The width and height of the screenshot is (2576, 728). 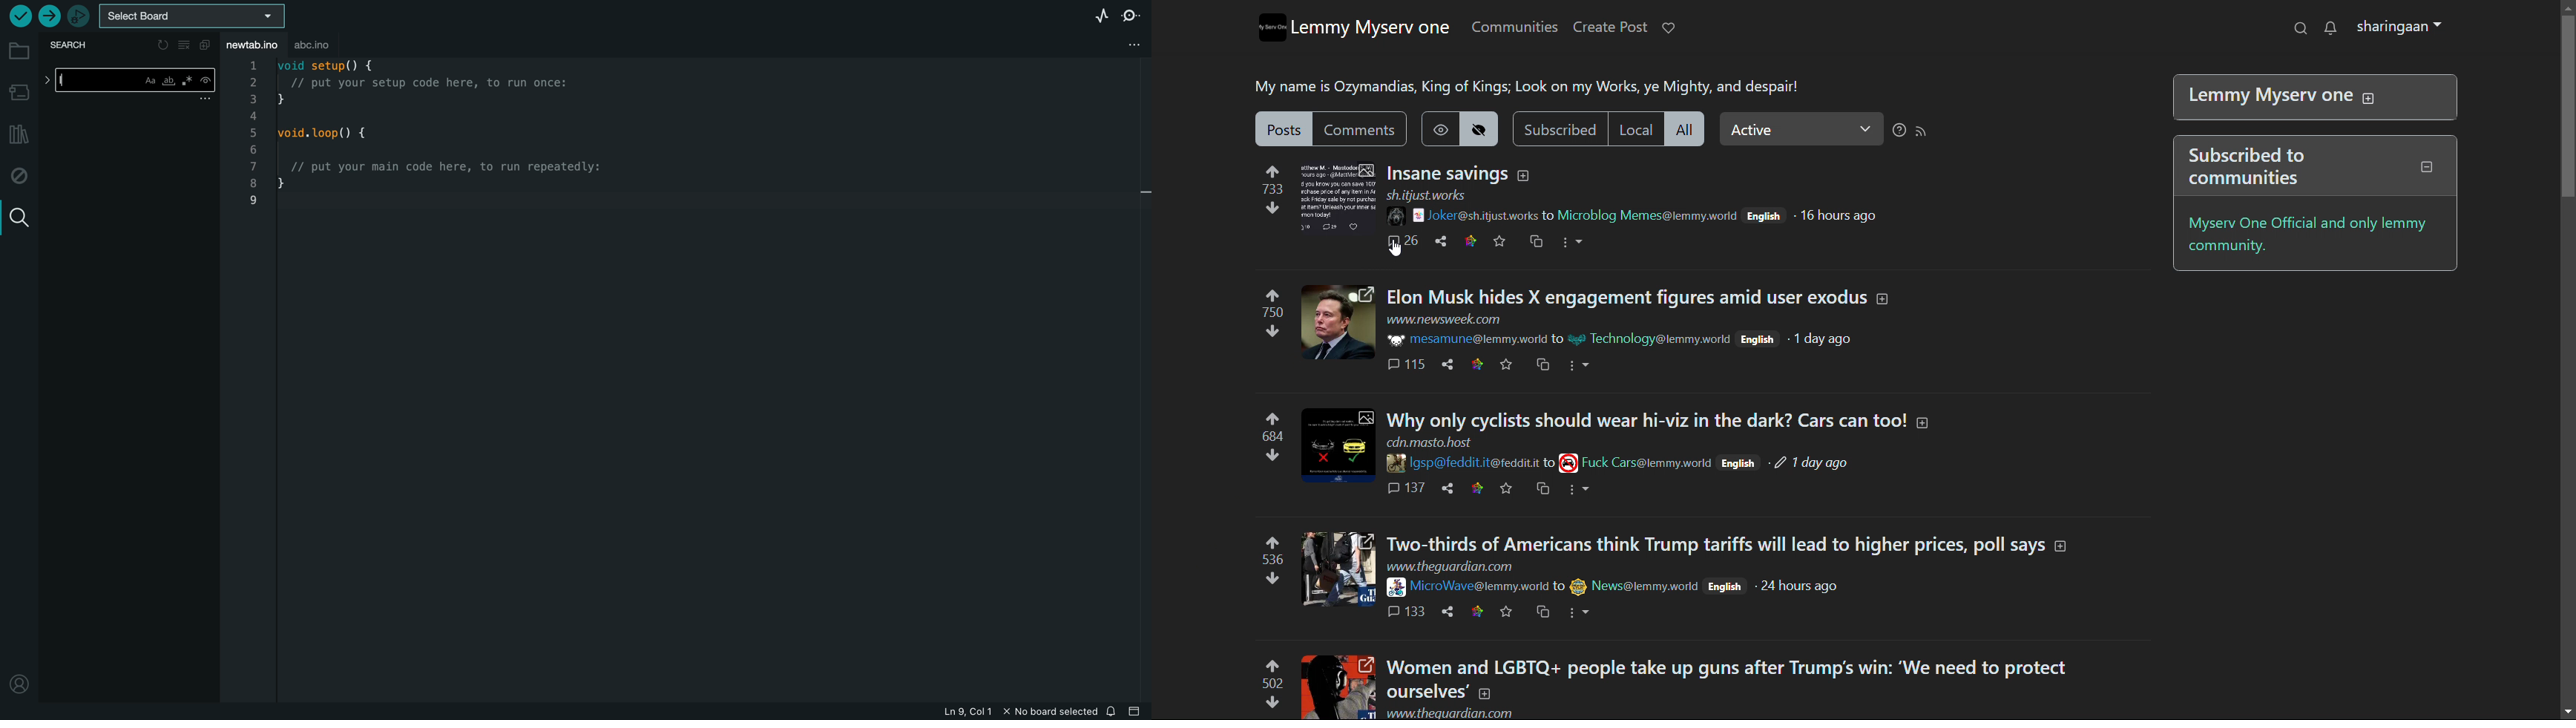 I want to click on board manager, so click(x=18, y=91).